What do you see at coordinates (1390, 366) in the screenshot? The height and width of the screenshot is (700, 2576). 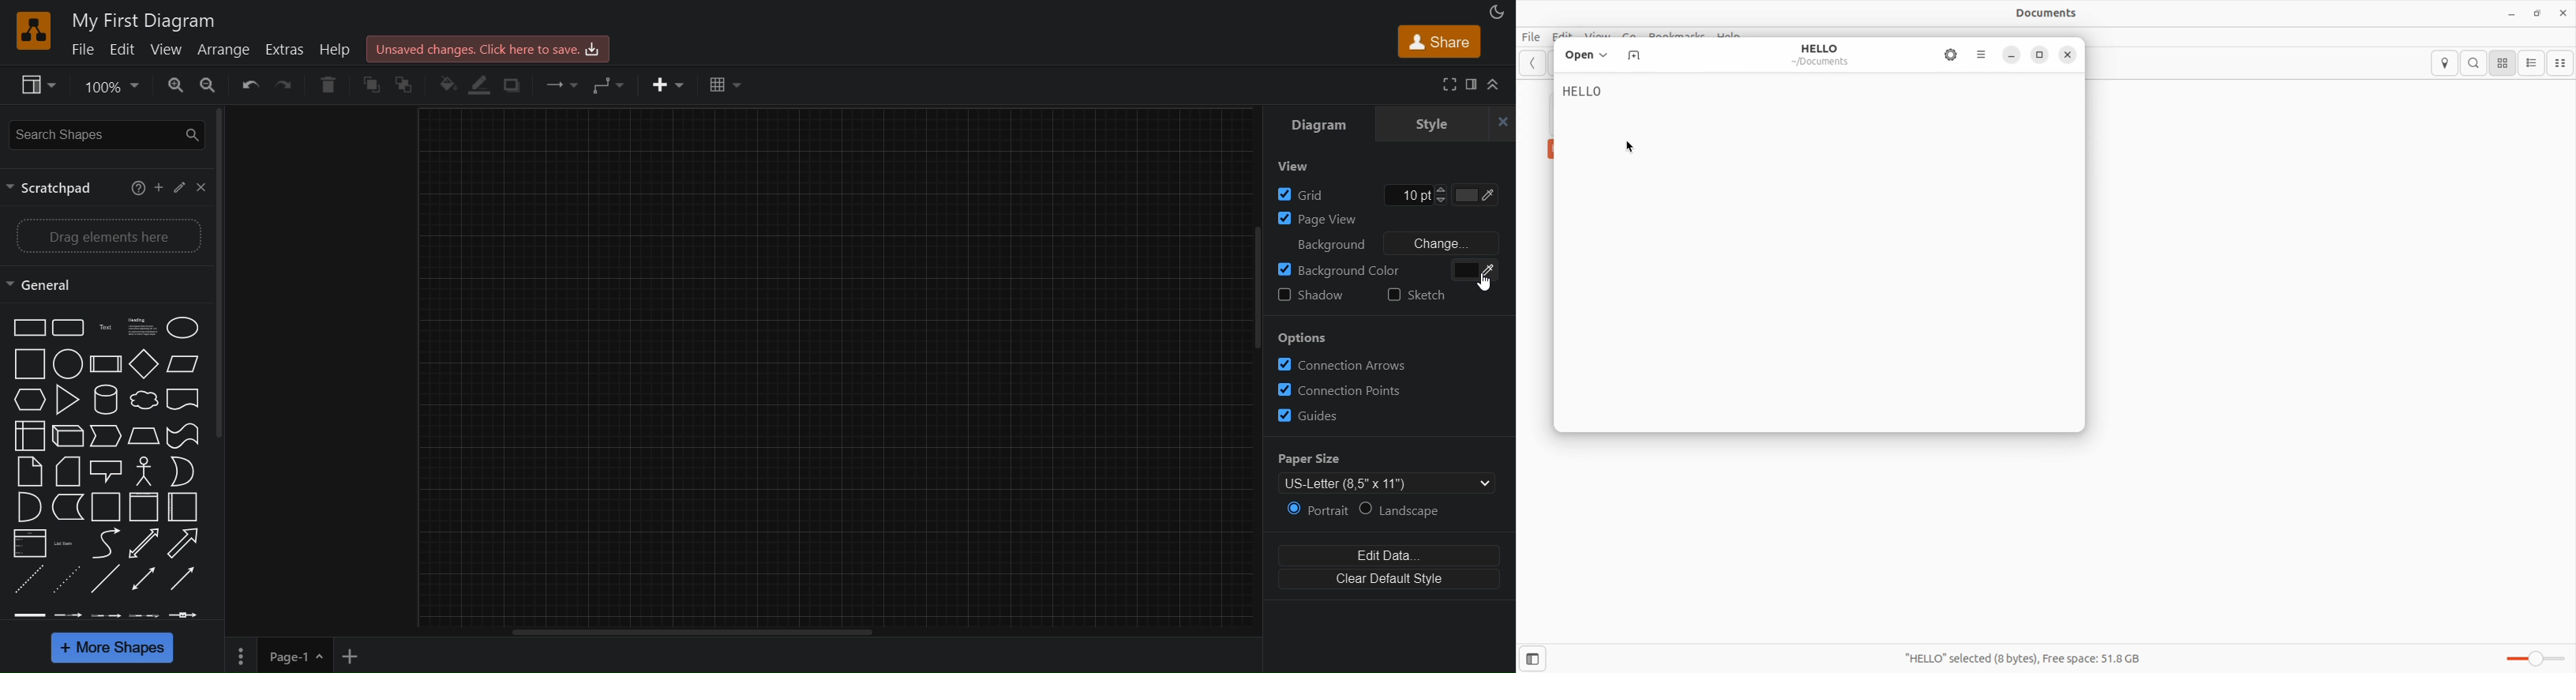 I see `connection arrows` at bounding box center [1390, 366].